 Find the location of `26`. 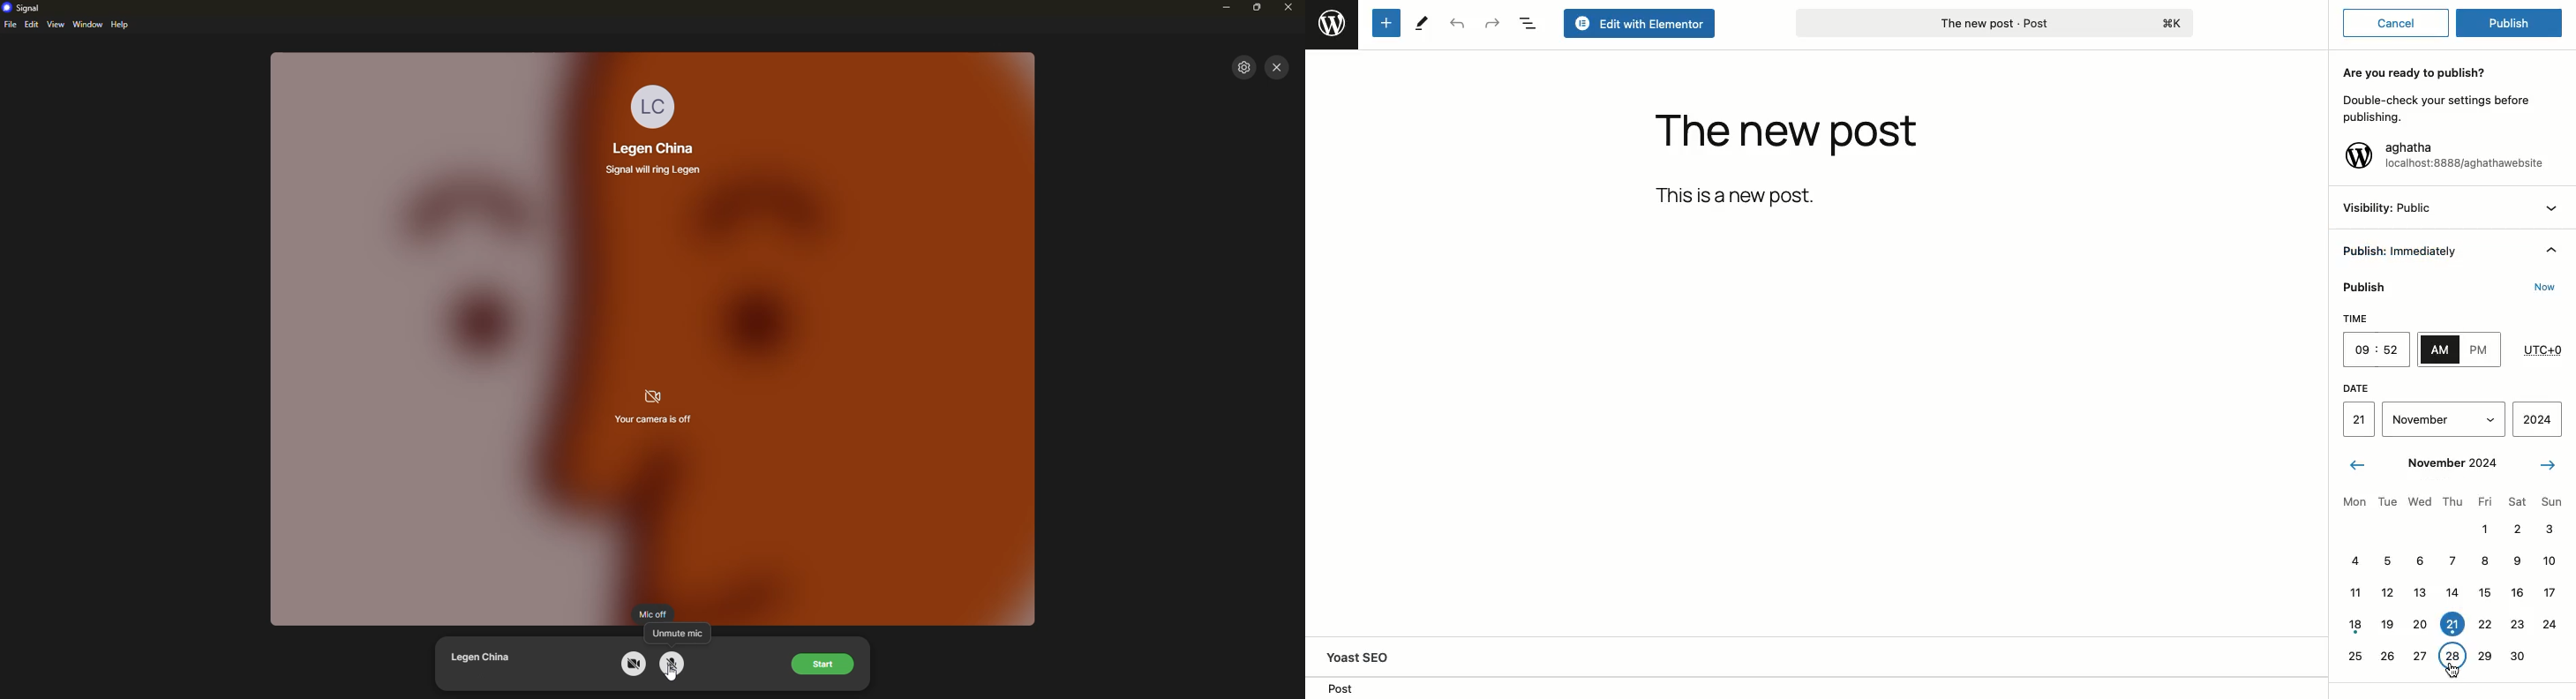

26 is located at coordinates (2389, 657).